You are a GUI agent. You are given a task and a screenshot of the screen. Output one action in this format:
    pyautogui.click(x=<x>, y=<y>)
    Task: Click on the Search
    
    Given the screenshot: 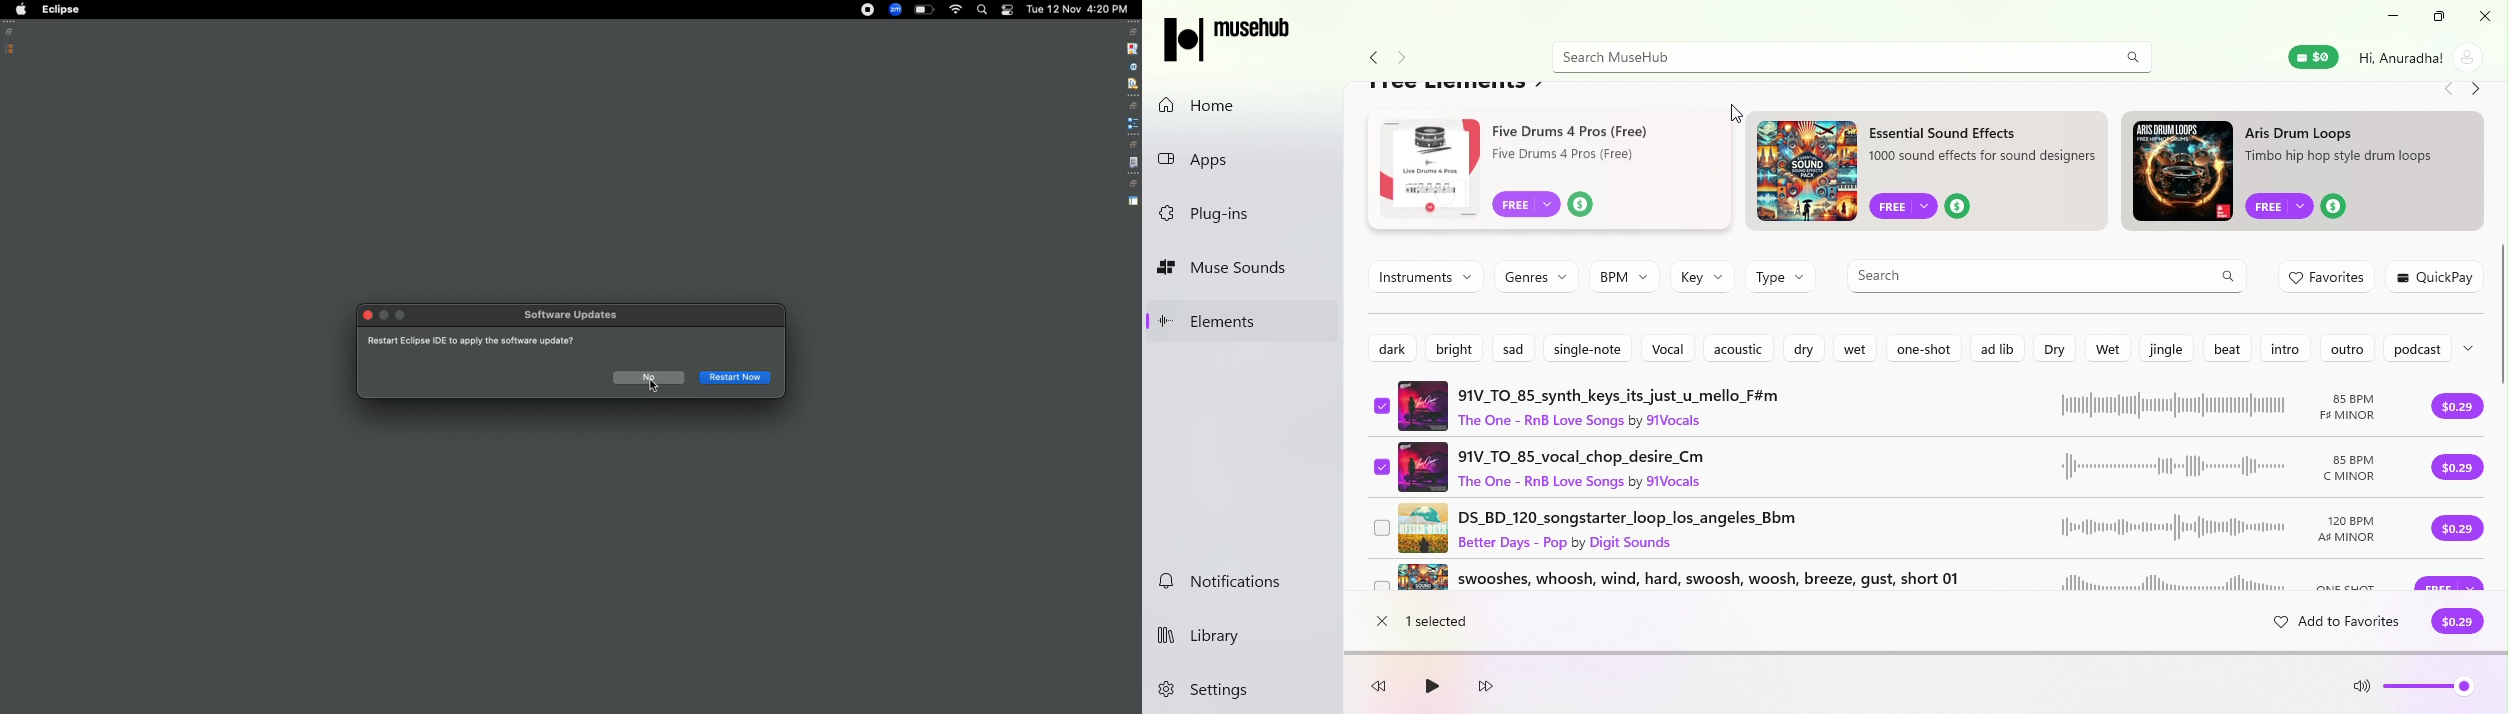 What is the action you would take?
    pyautogui.click(x=2229, y=277)
    